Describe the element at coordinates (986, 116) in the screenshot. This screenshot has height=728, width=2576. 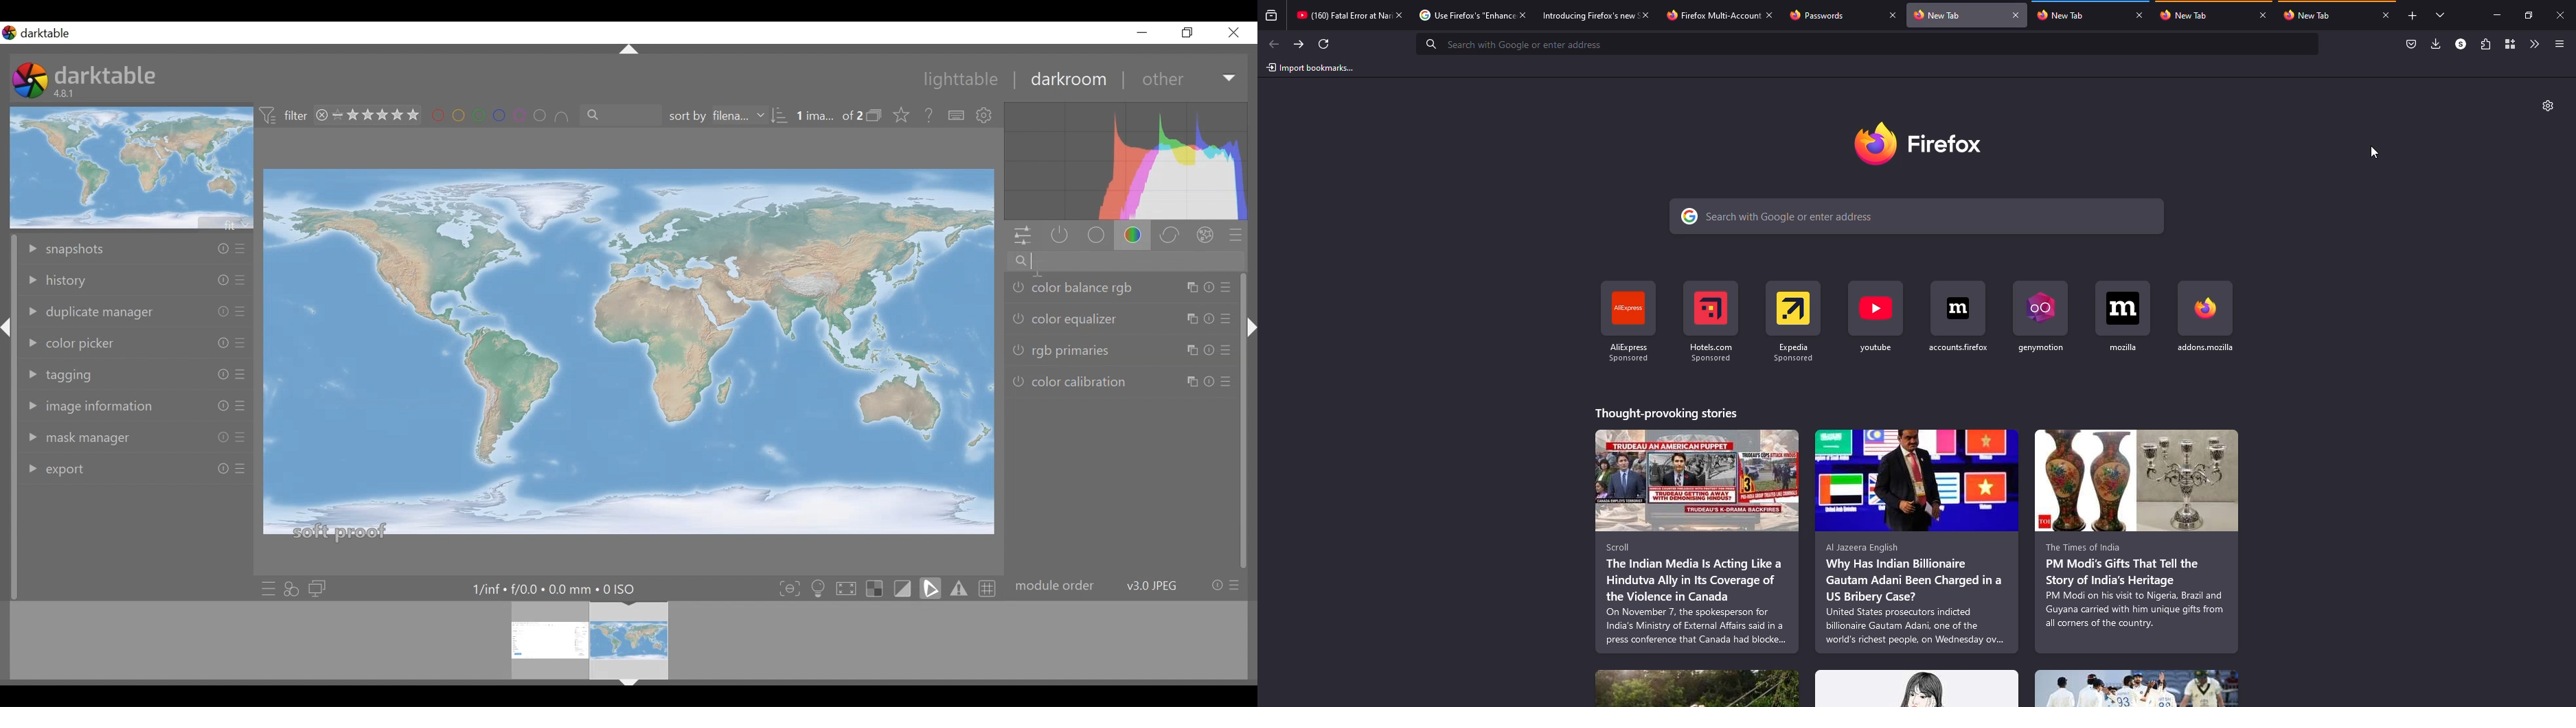
I see `show global preferences` at that location.